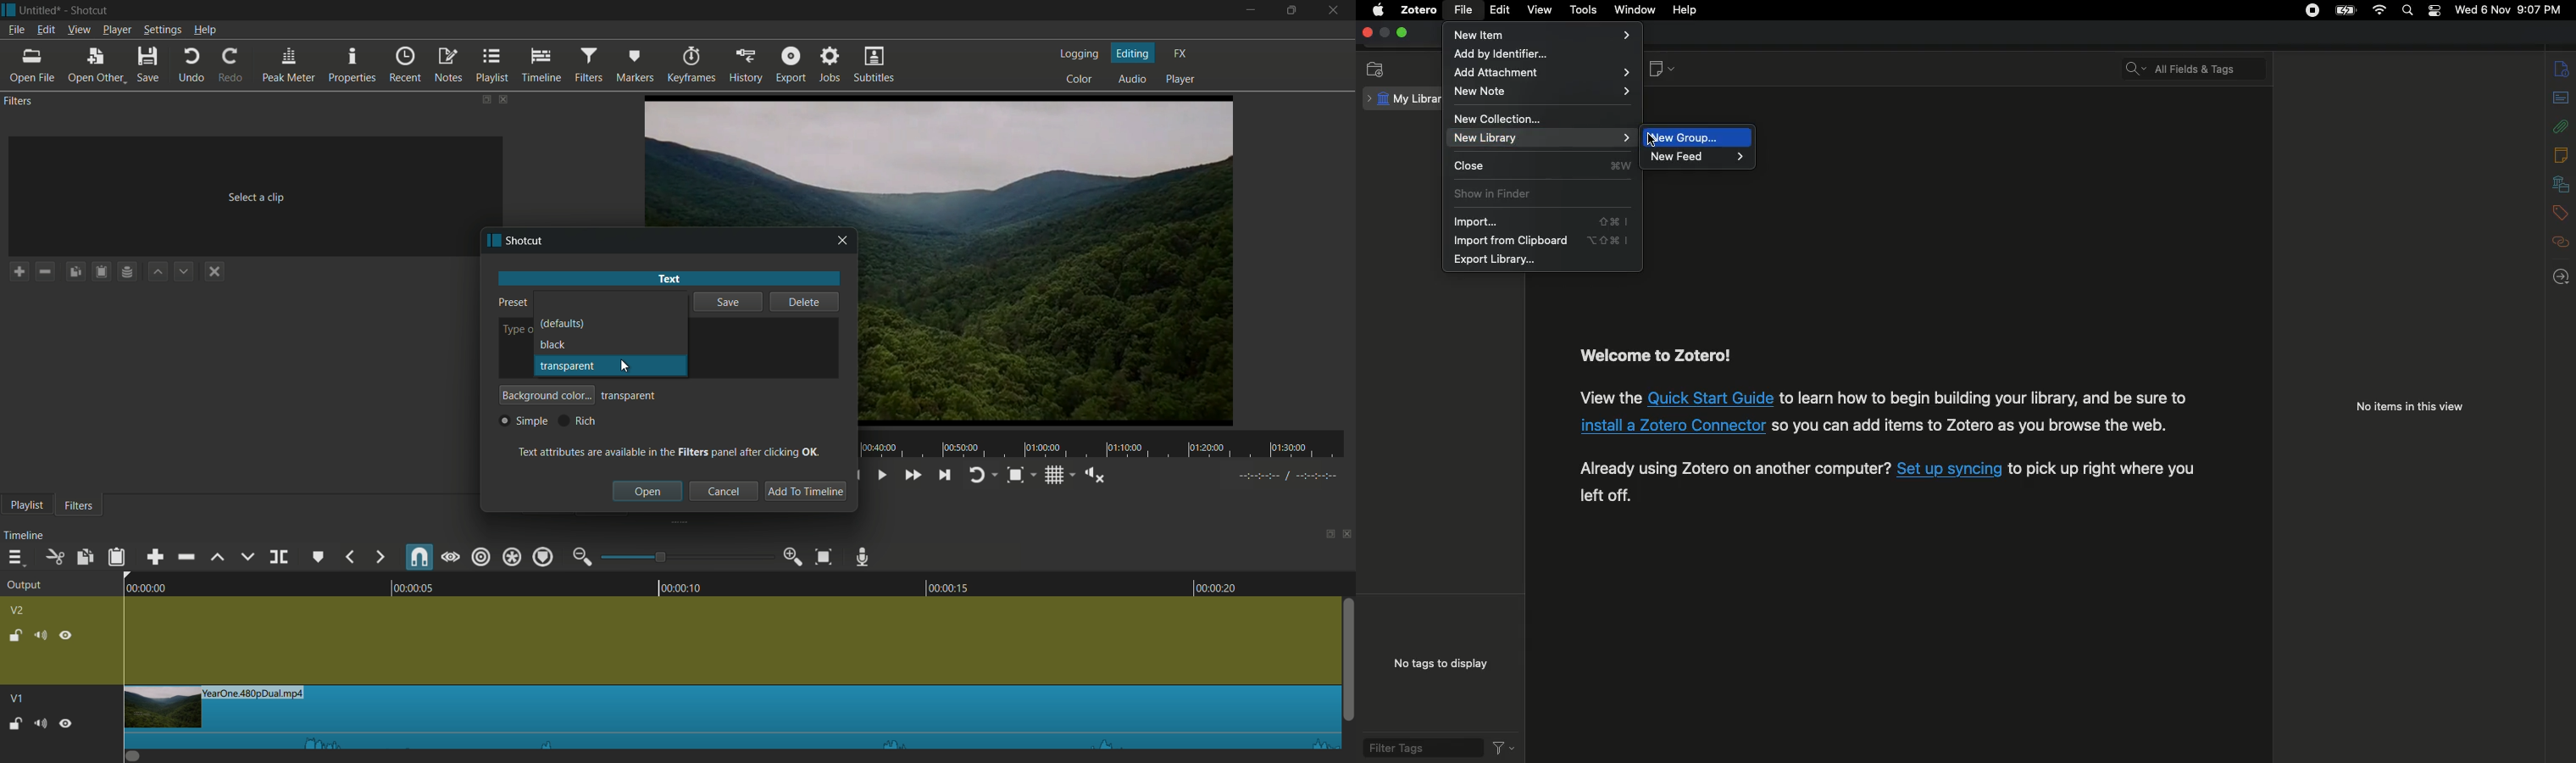 This screenshot has width=2576, height=784. Describe the element at coordinates (182, 272) in the screenshot. I see `down` at that location.